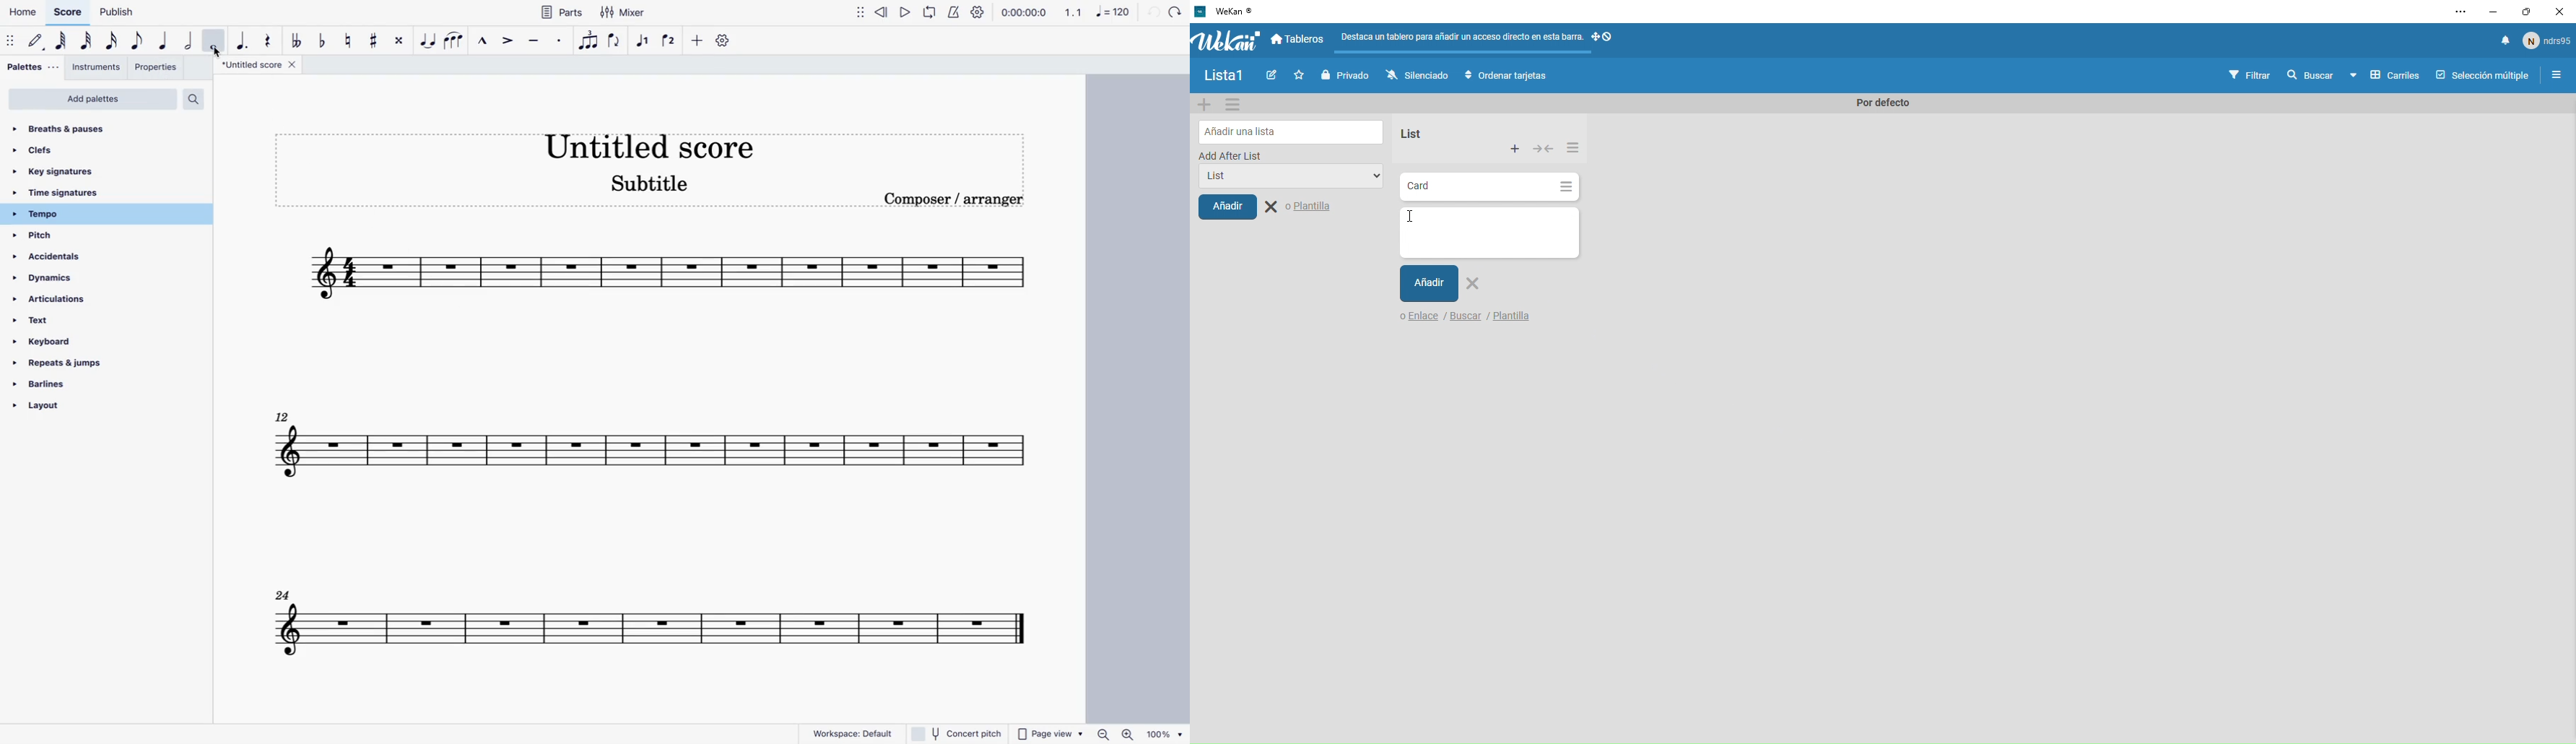 The width and height of the screenshot is (2576, 756). I want to click on tenuto, so click(534, 41).